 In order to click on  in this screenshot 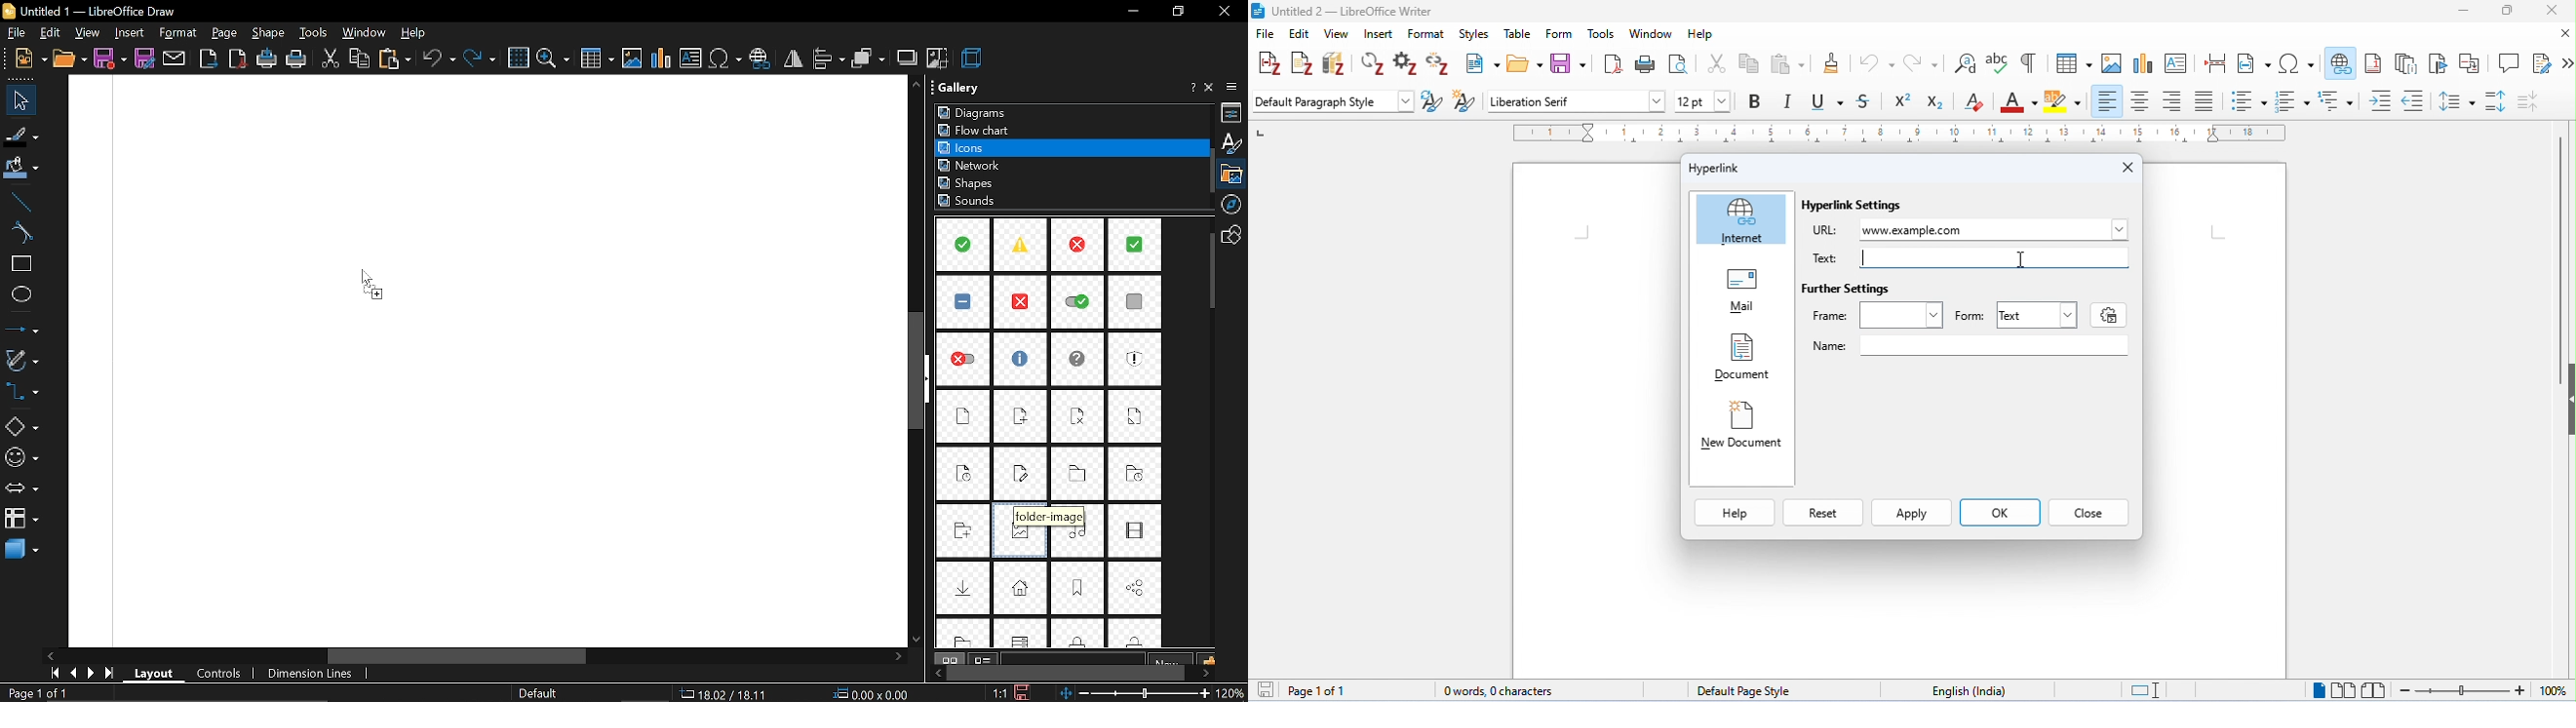, I will do `click(2118, 229)`.